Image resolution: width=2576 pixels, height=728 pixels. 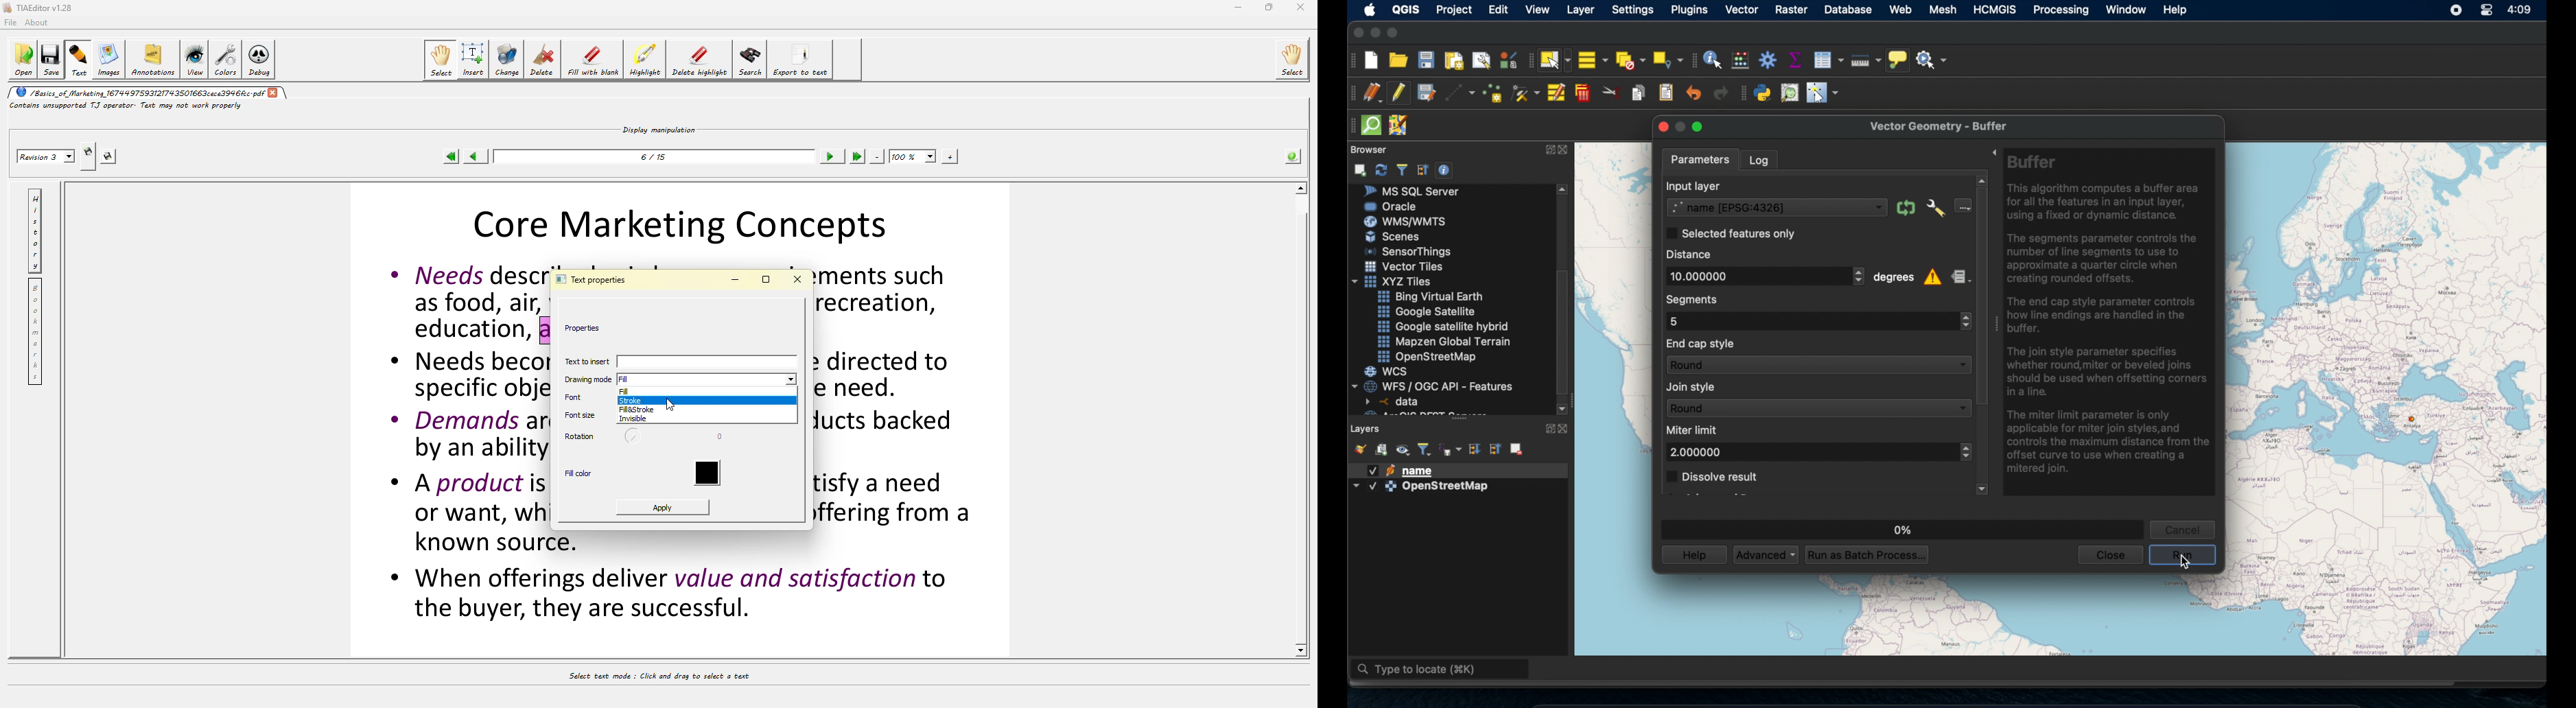 I want to click on refresh, so click(x=1381, y=168).